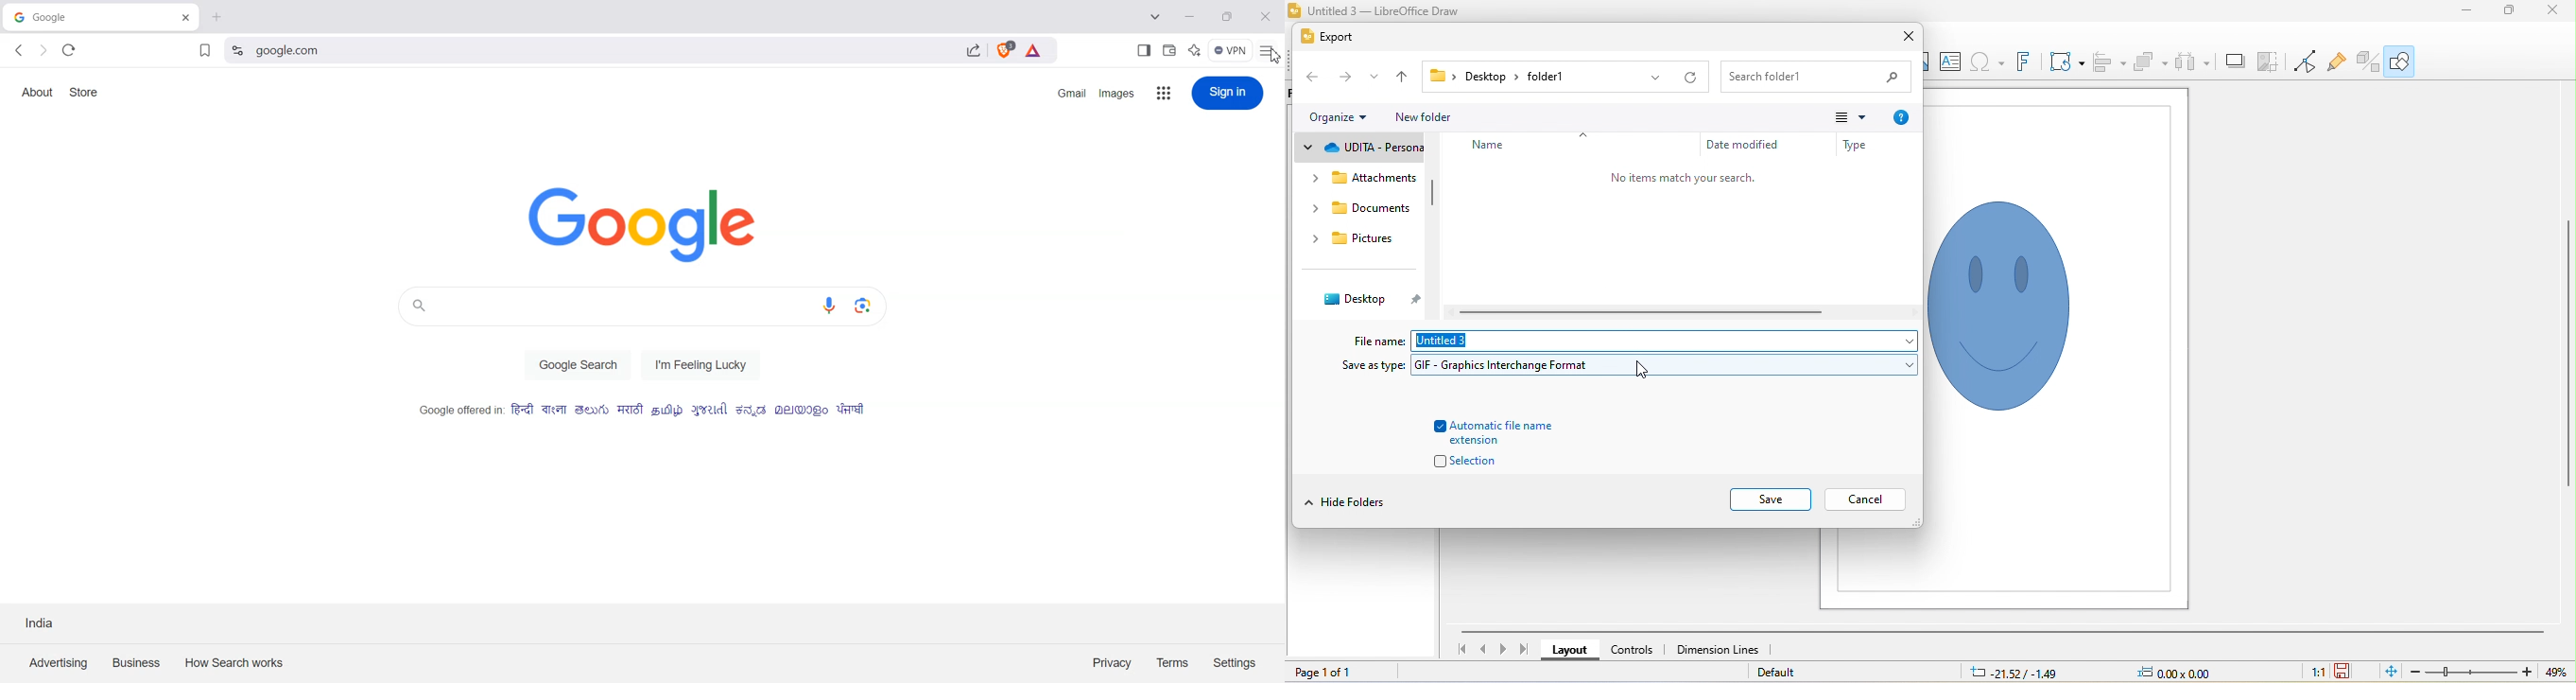 This screenshot has height=700, width=2576. I want to click on file name, so click(1379, 341).